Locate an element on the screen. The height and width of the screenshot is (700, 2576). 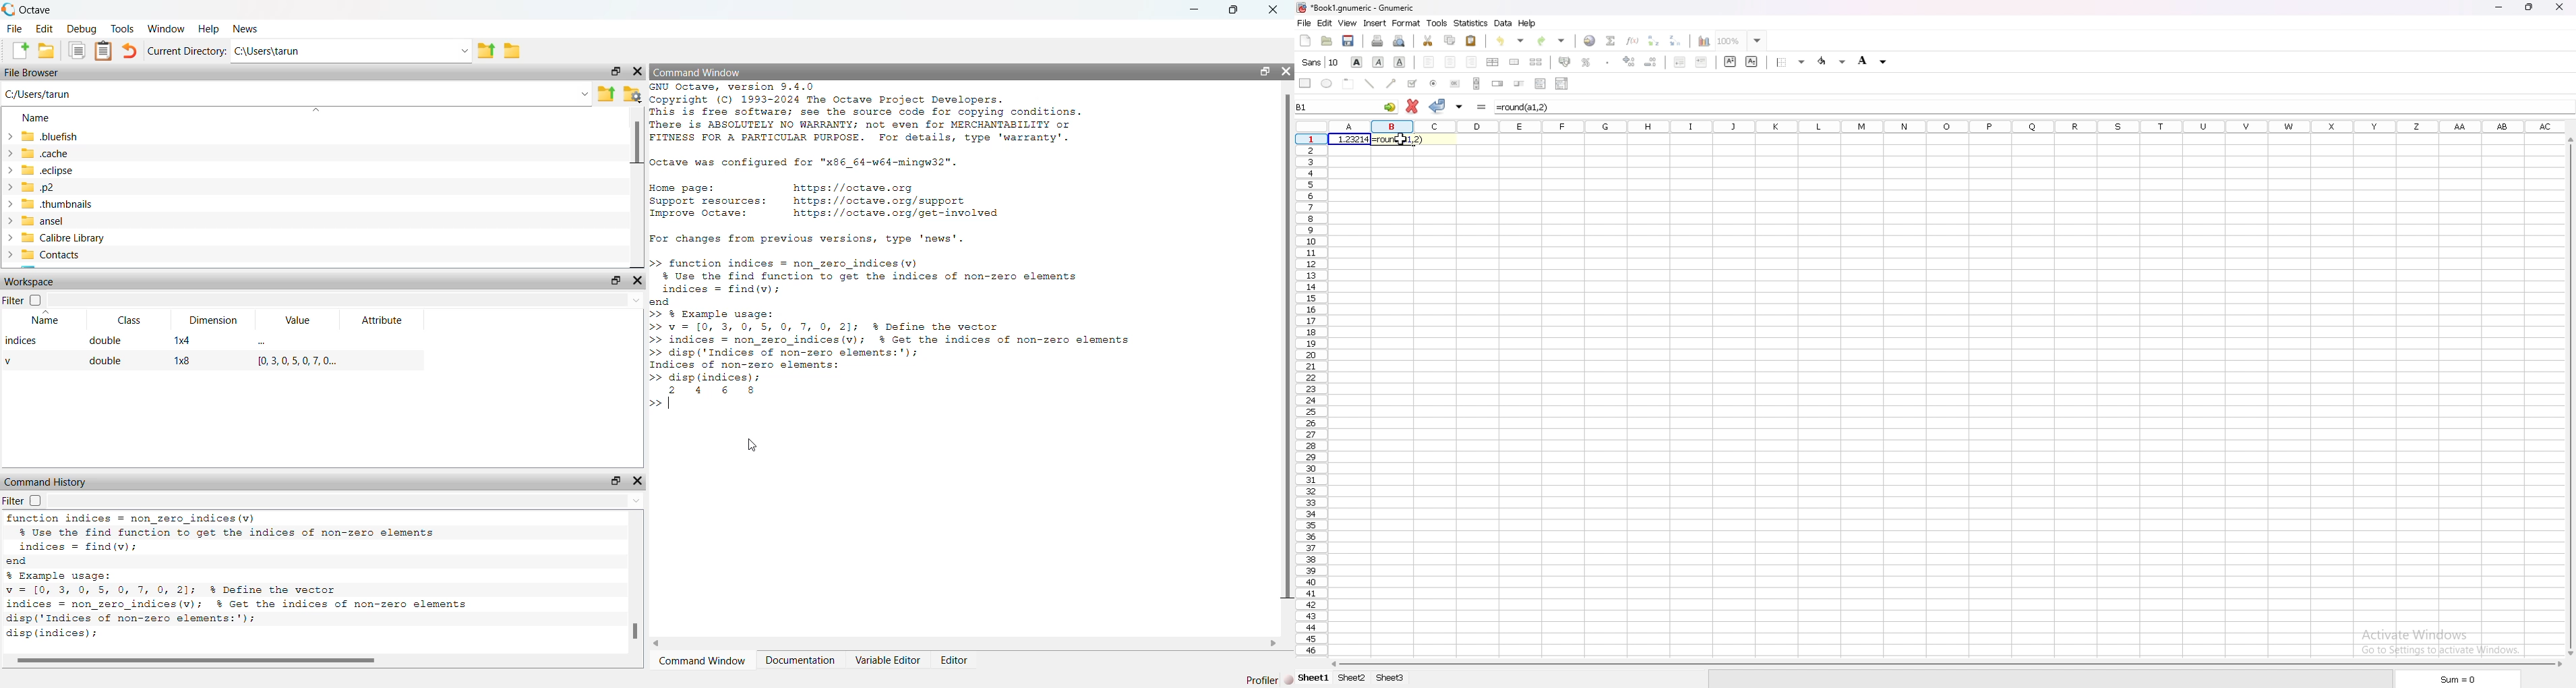
format is located at coordinates (1407, 23).